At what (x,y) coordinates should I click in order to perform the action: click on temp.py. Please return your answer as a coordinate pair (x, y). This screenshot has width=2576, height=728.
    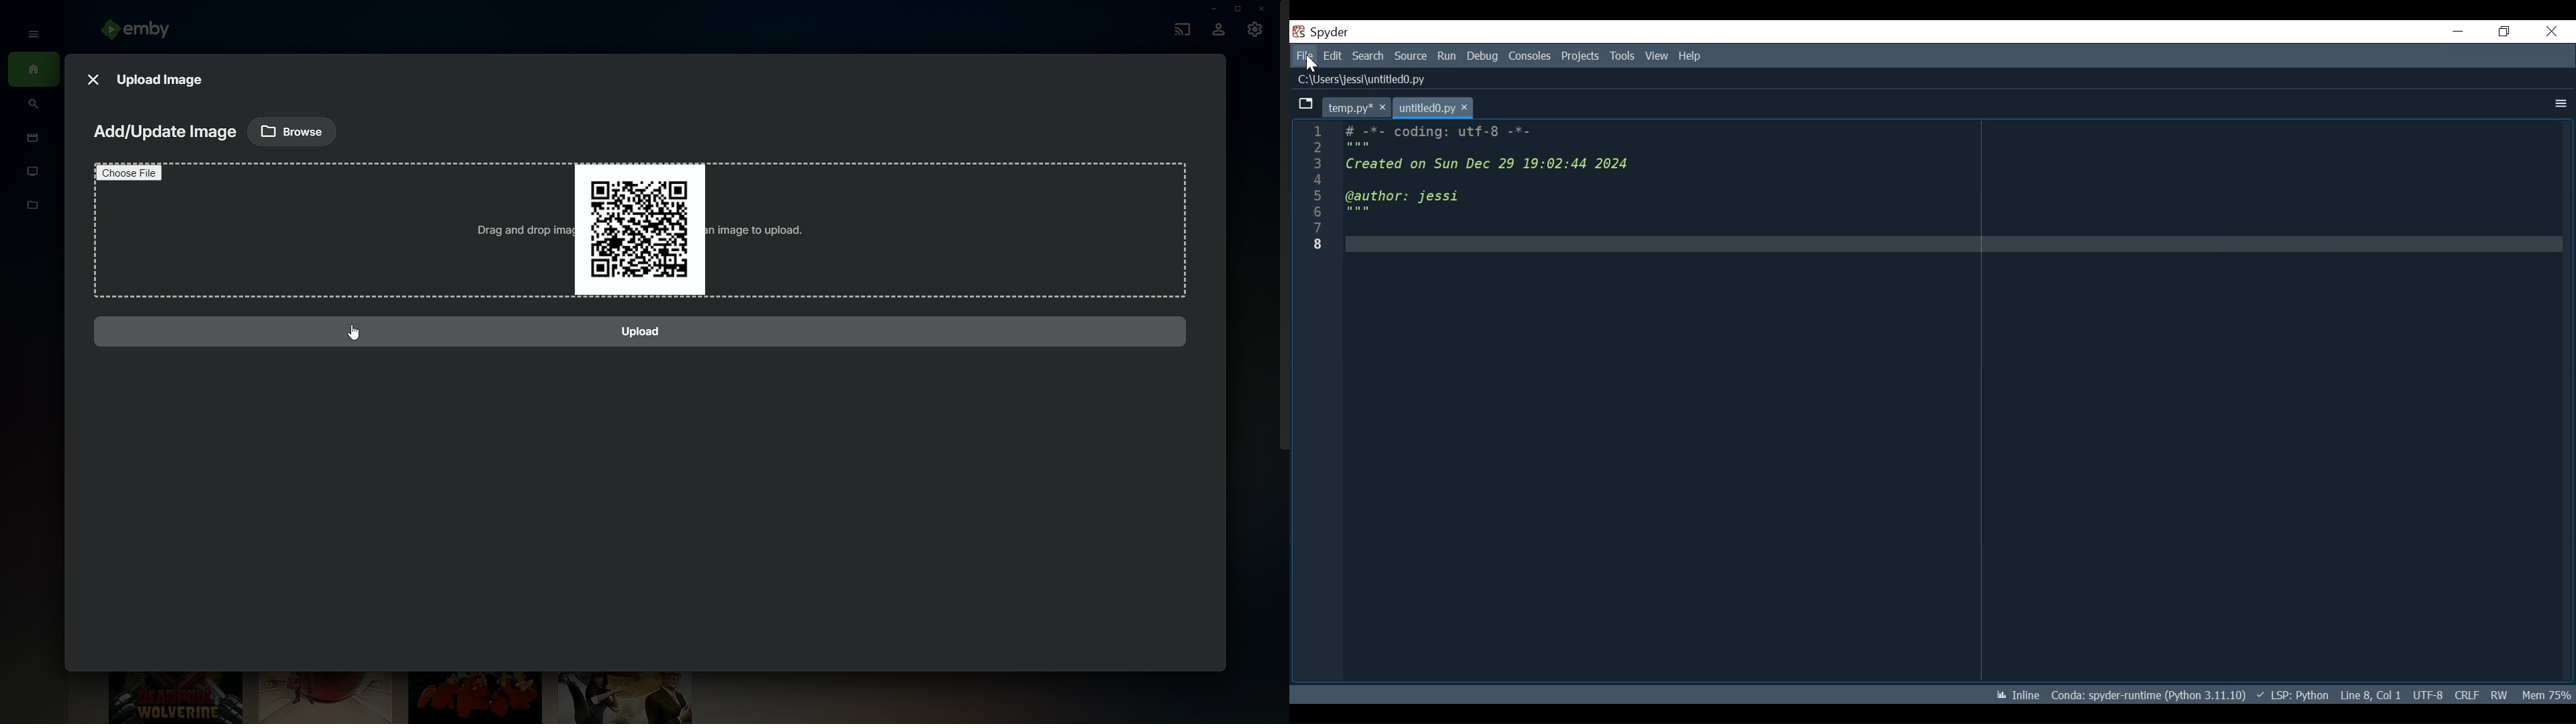
    Looking at the image, I should click on (1356, 107).